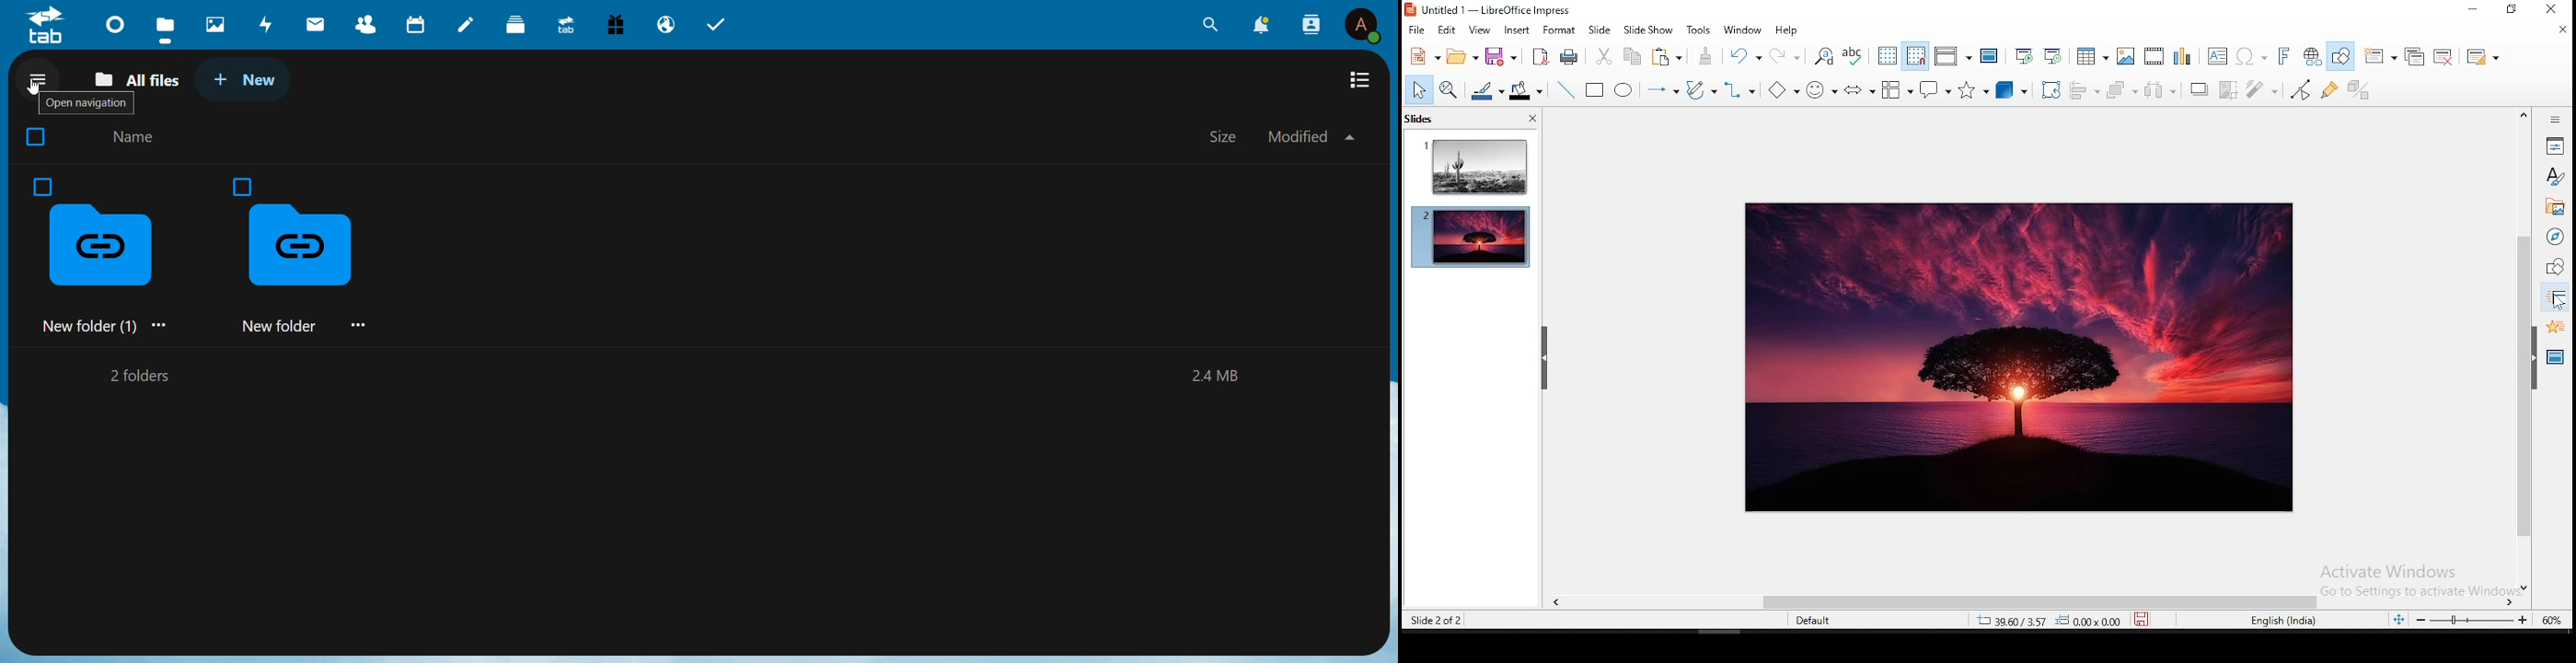 The width and height of the screenshot is (2576, 672). I want to click on special characters, so click(2250, 57).